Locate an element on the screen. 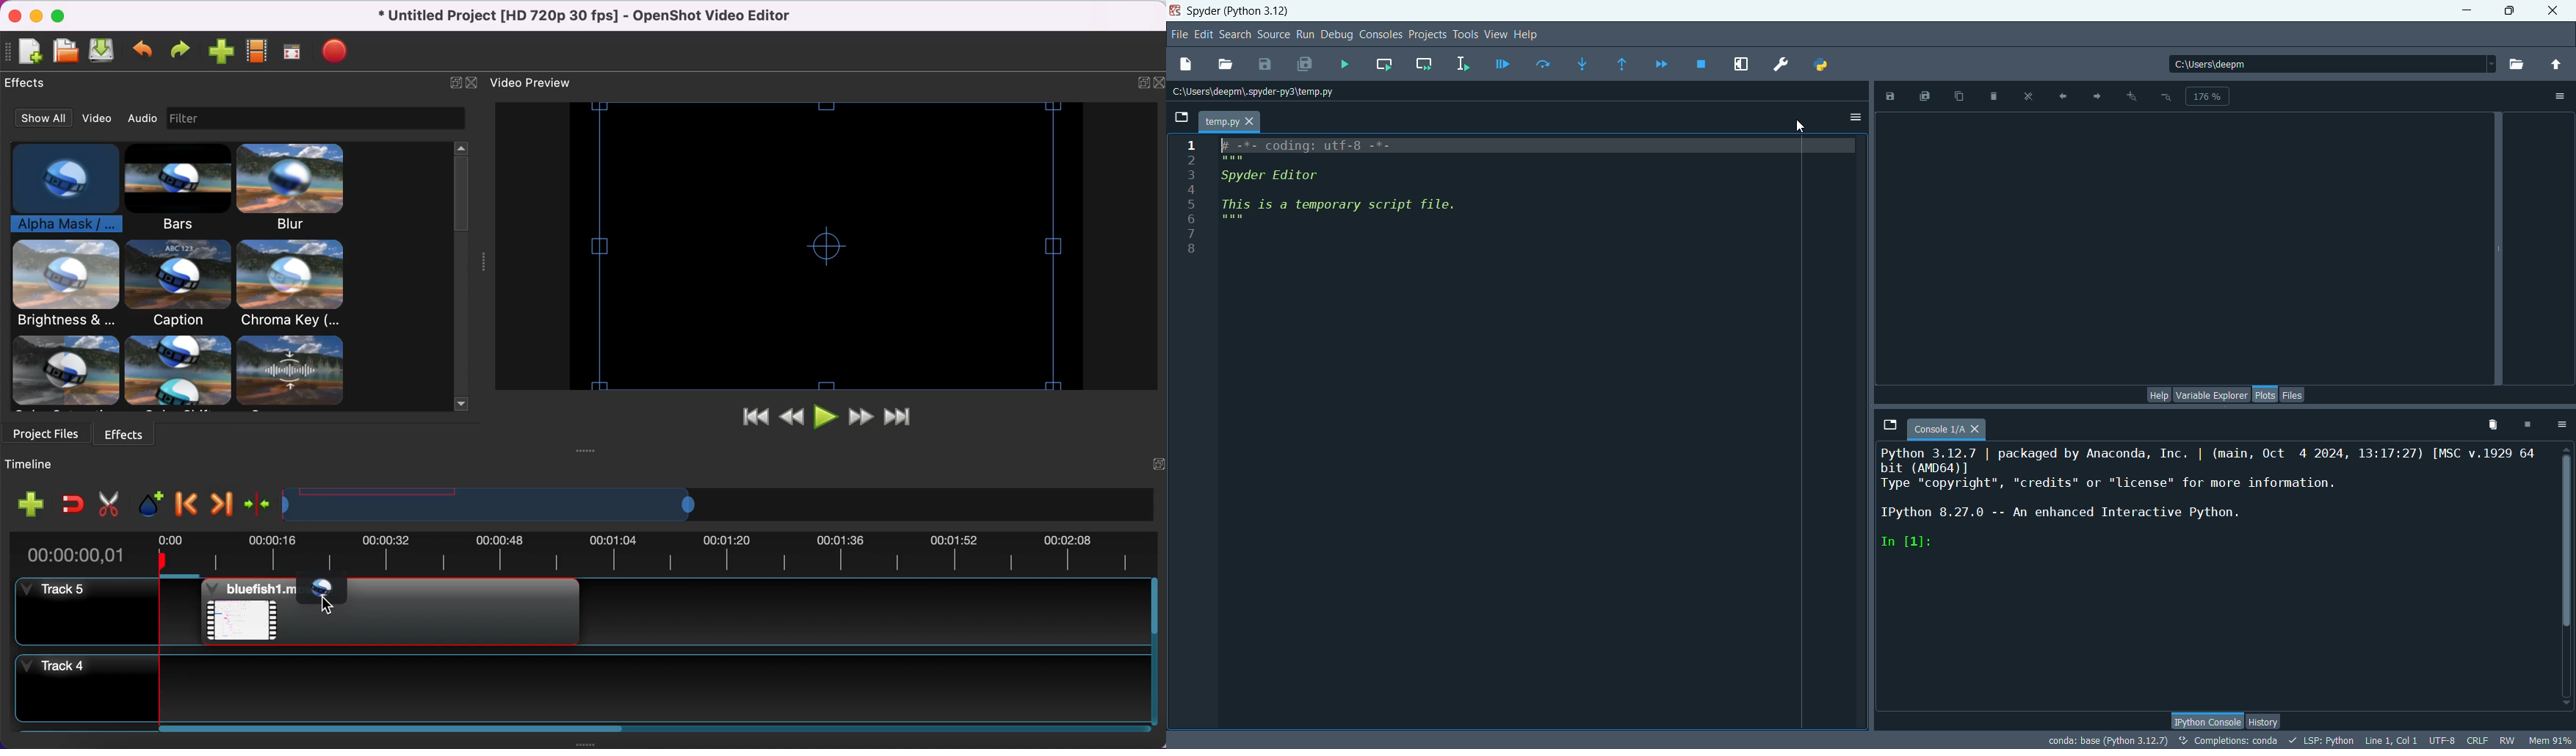 The image size is (2576, 756). preferences is located at coordinates (1779, 64).